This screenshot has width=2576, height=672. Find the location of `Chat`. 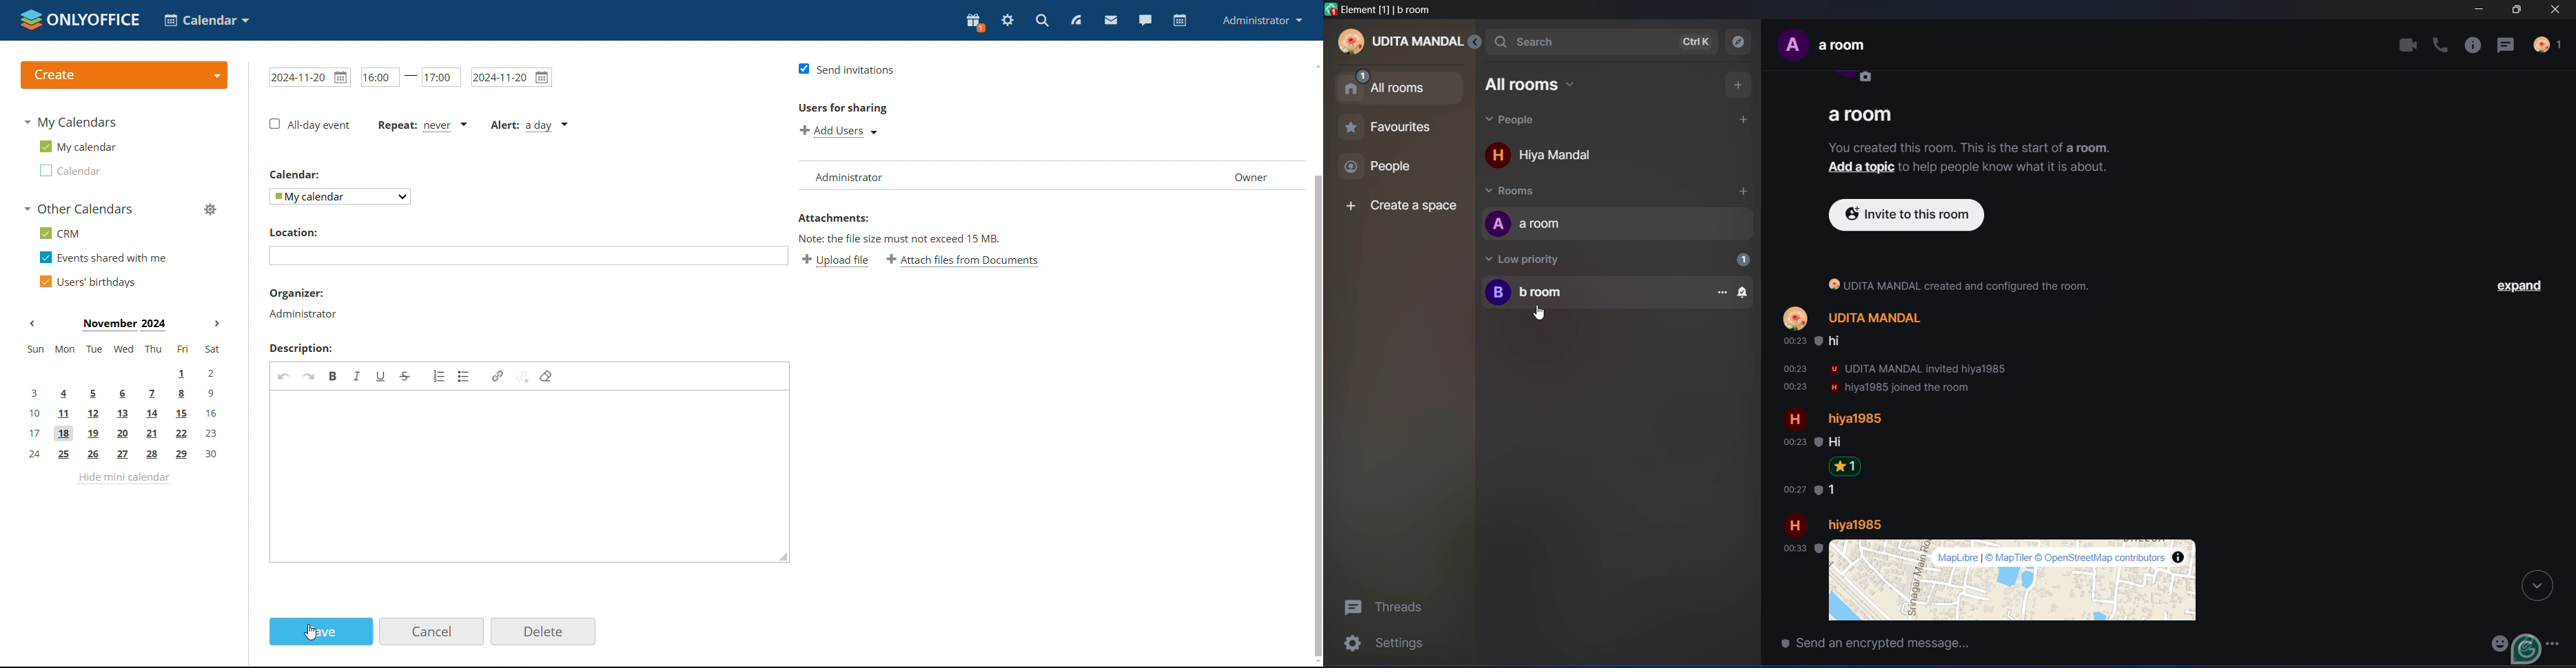

Chat is located at coordinates (2510, 45).